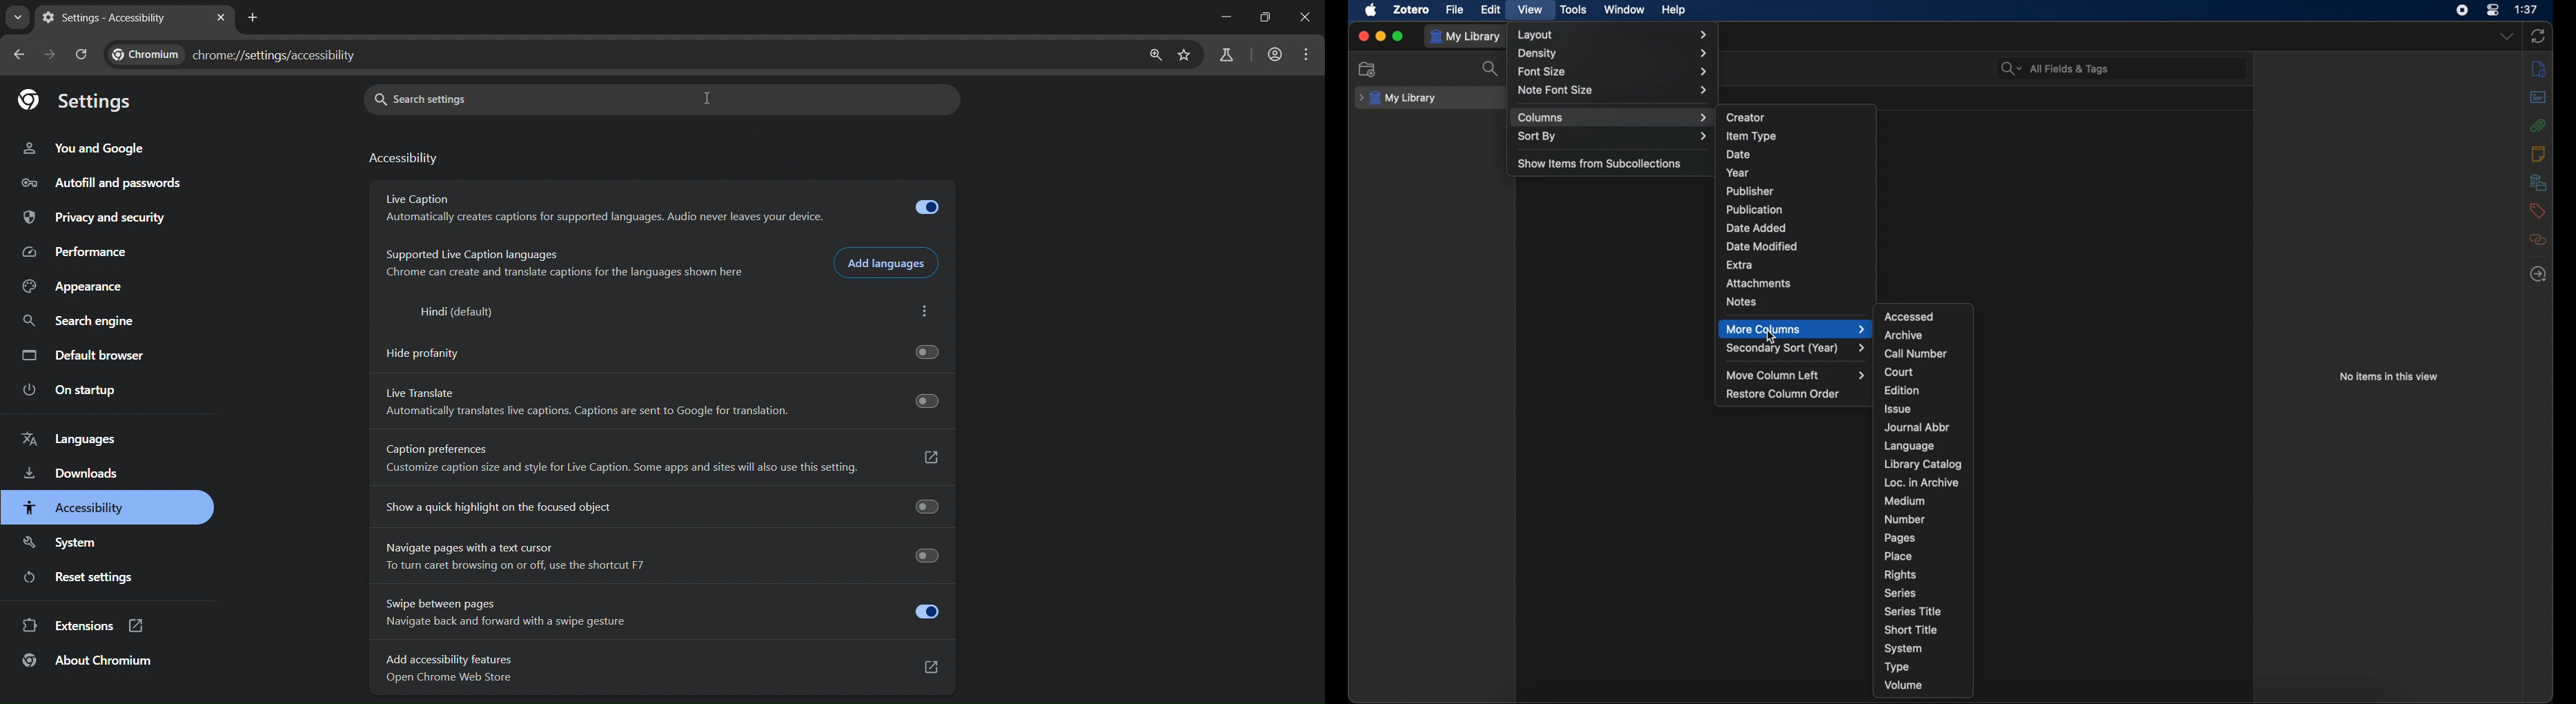 This screenshot has width=2576, height=728. What do you see at coordinates (95, 217) in the screenshot?
I see `privacy and security` at bounding box center [95, 217].